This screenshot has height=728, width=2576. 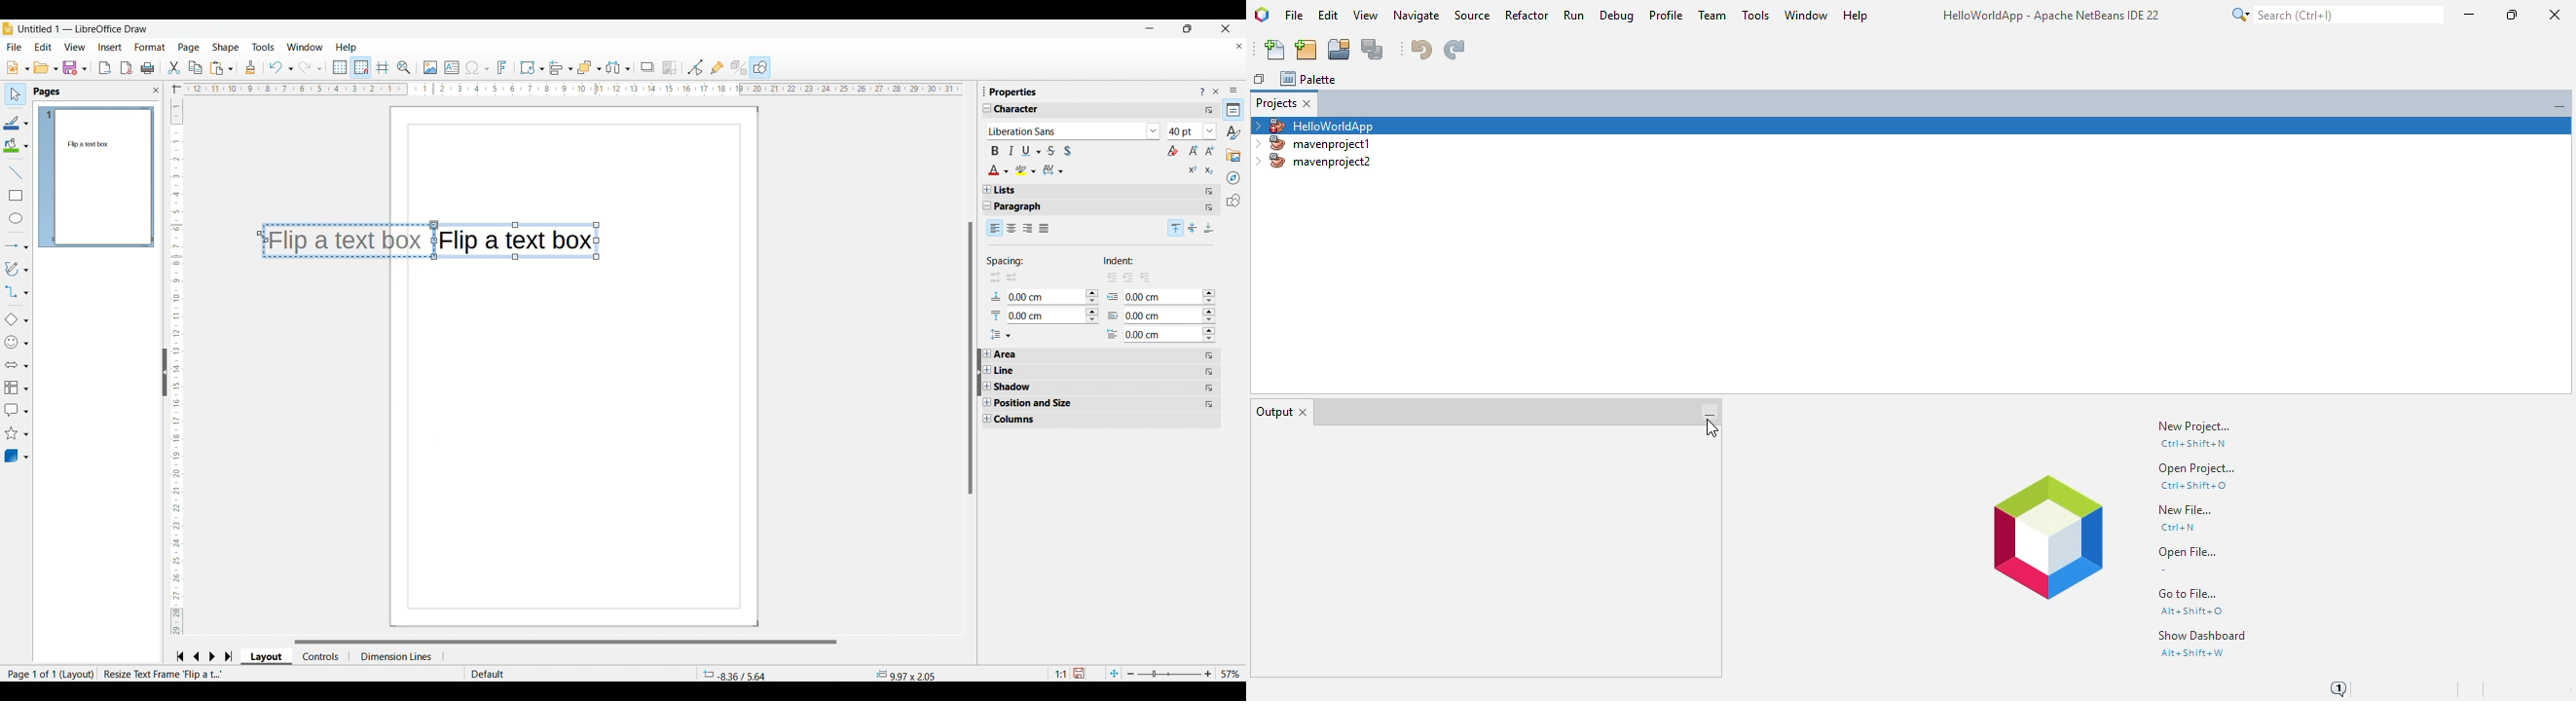 I want to click on Horizontal ruler, so click(x=565, y=90).